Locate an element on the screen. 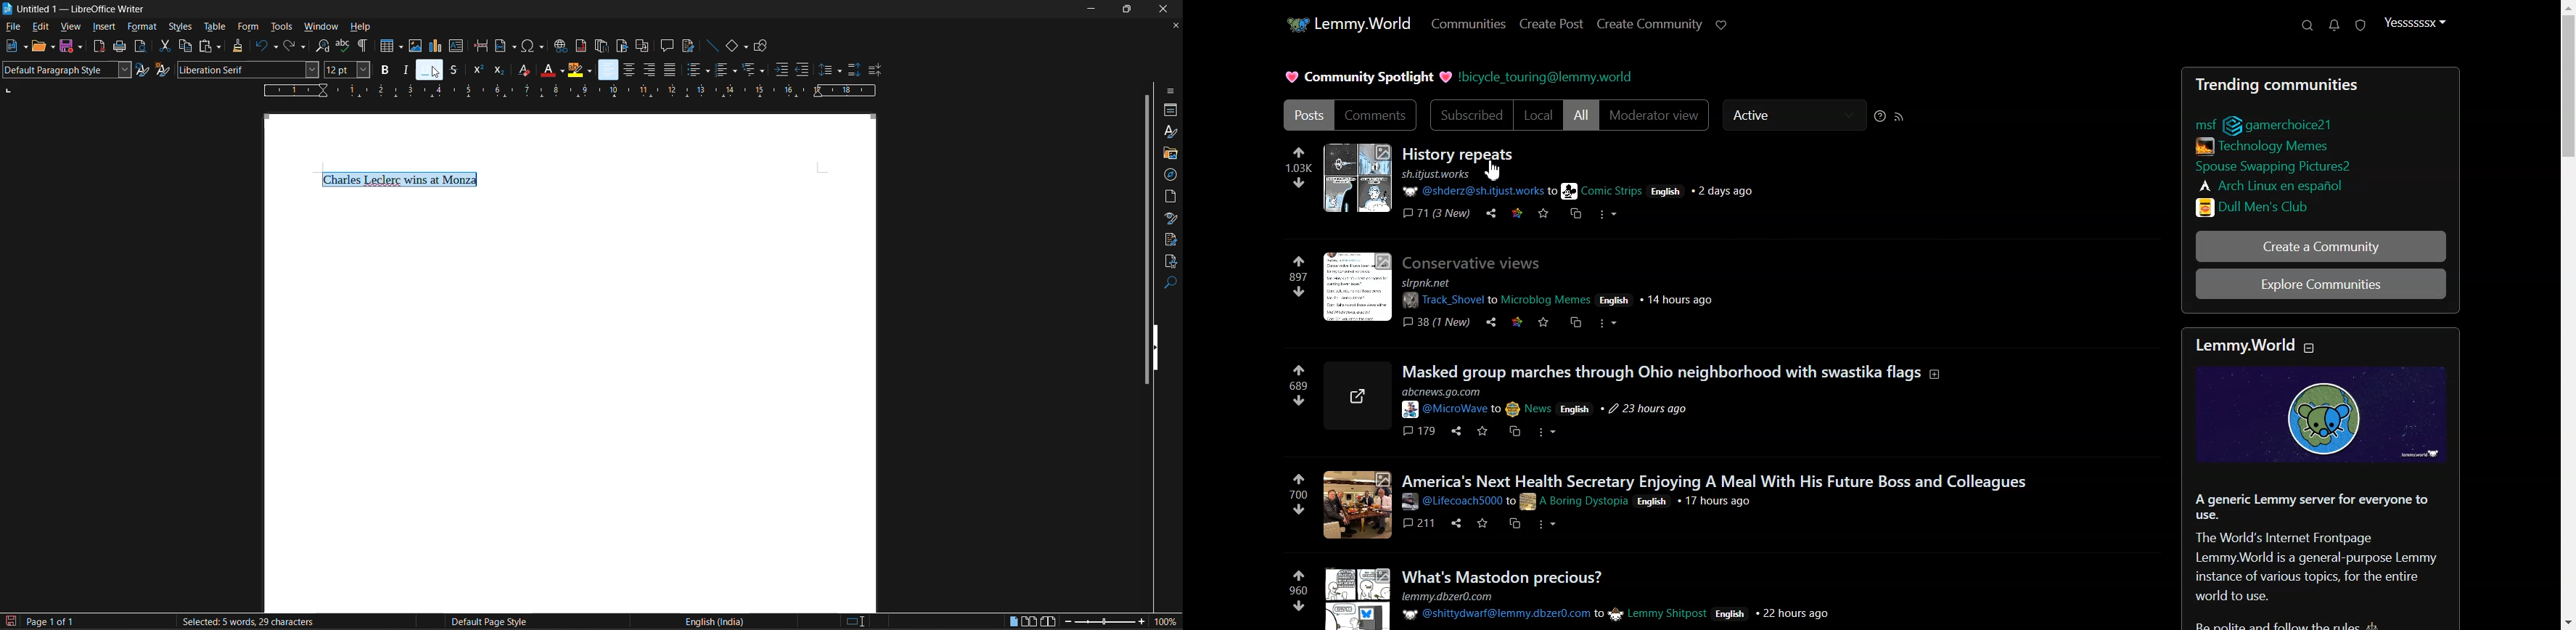  insert cross reference is located at coordinates (643, 47).